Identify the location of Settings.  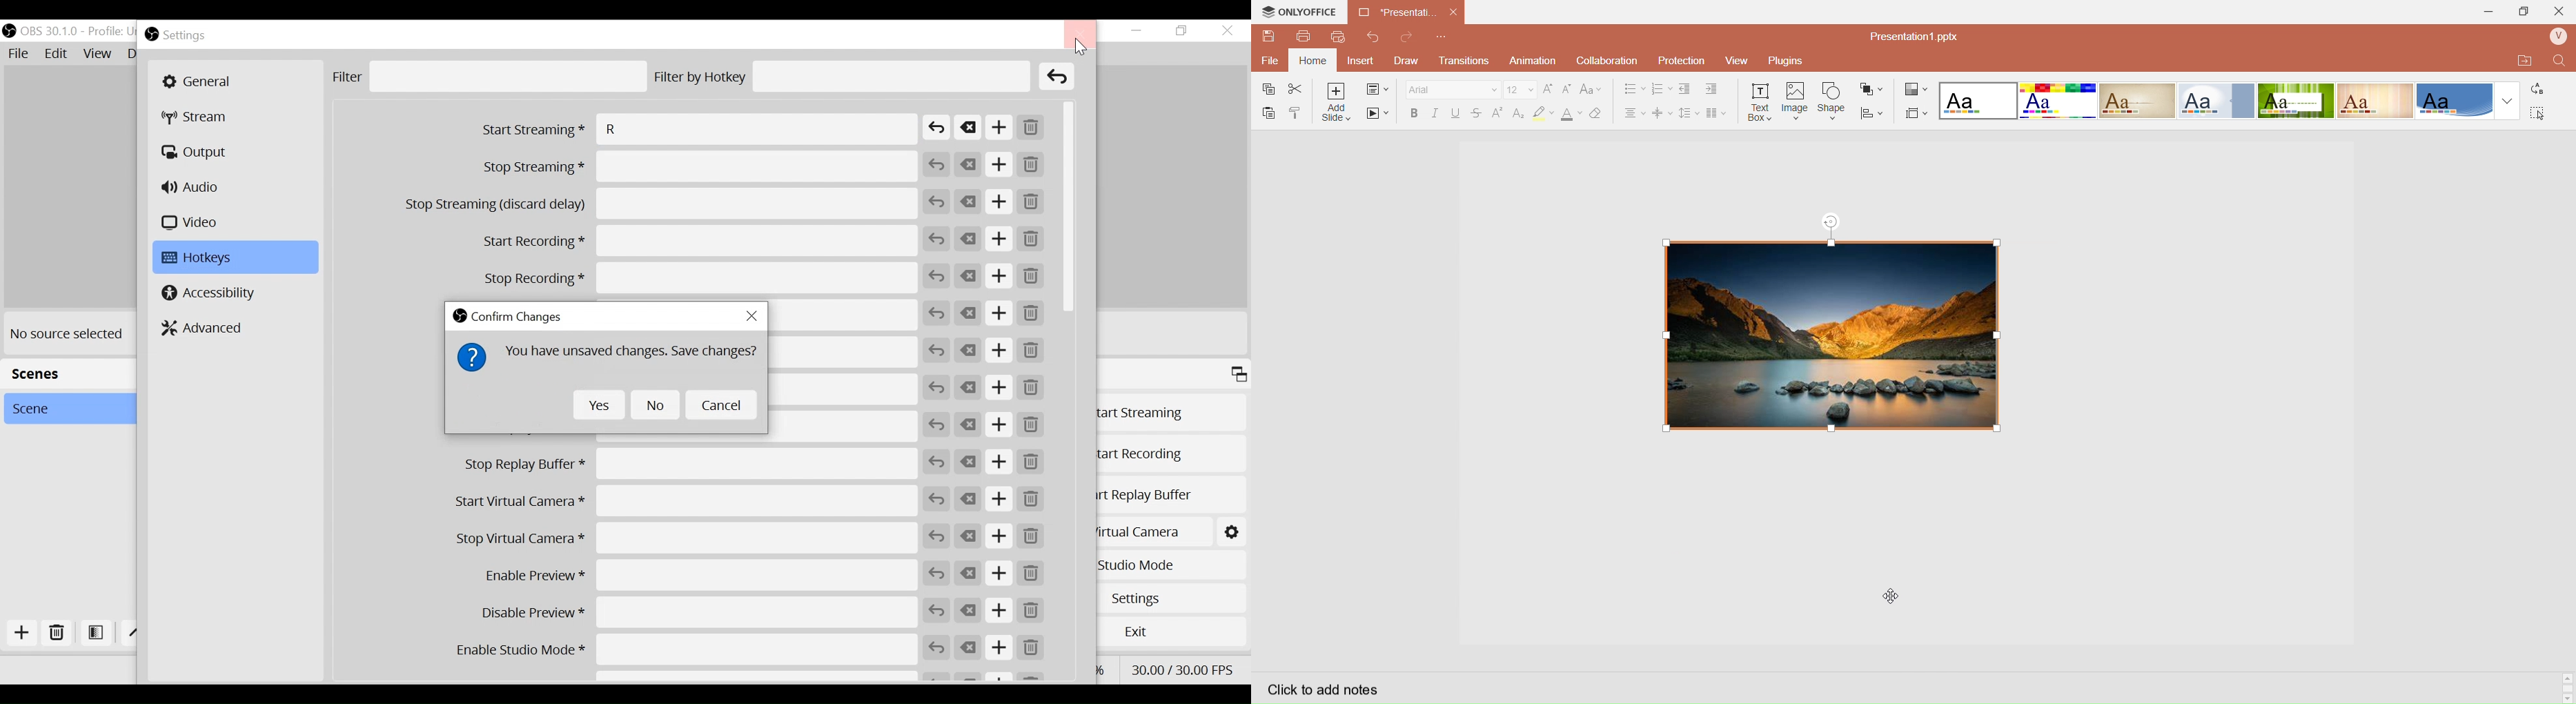
(1176, 598).